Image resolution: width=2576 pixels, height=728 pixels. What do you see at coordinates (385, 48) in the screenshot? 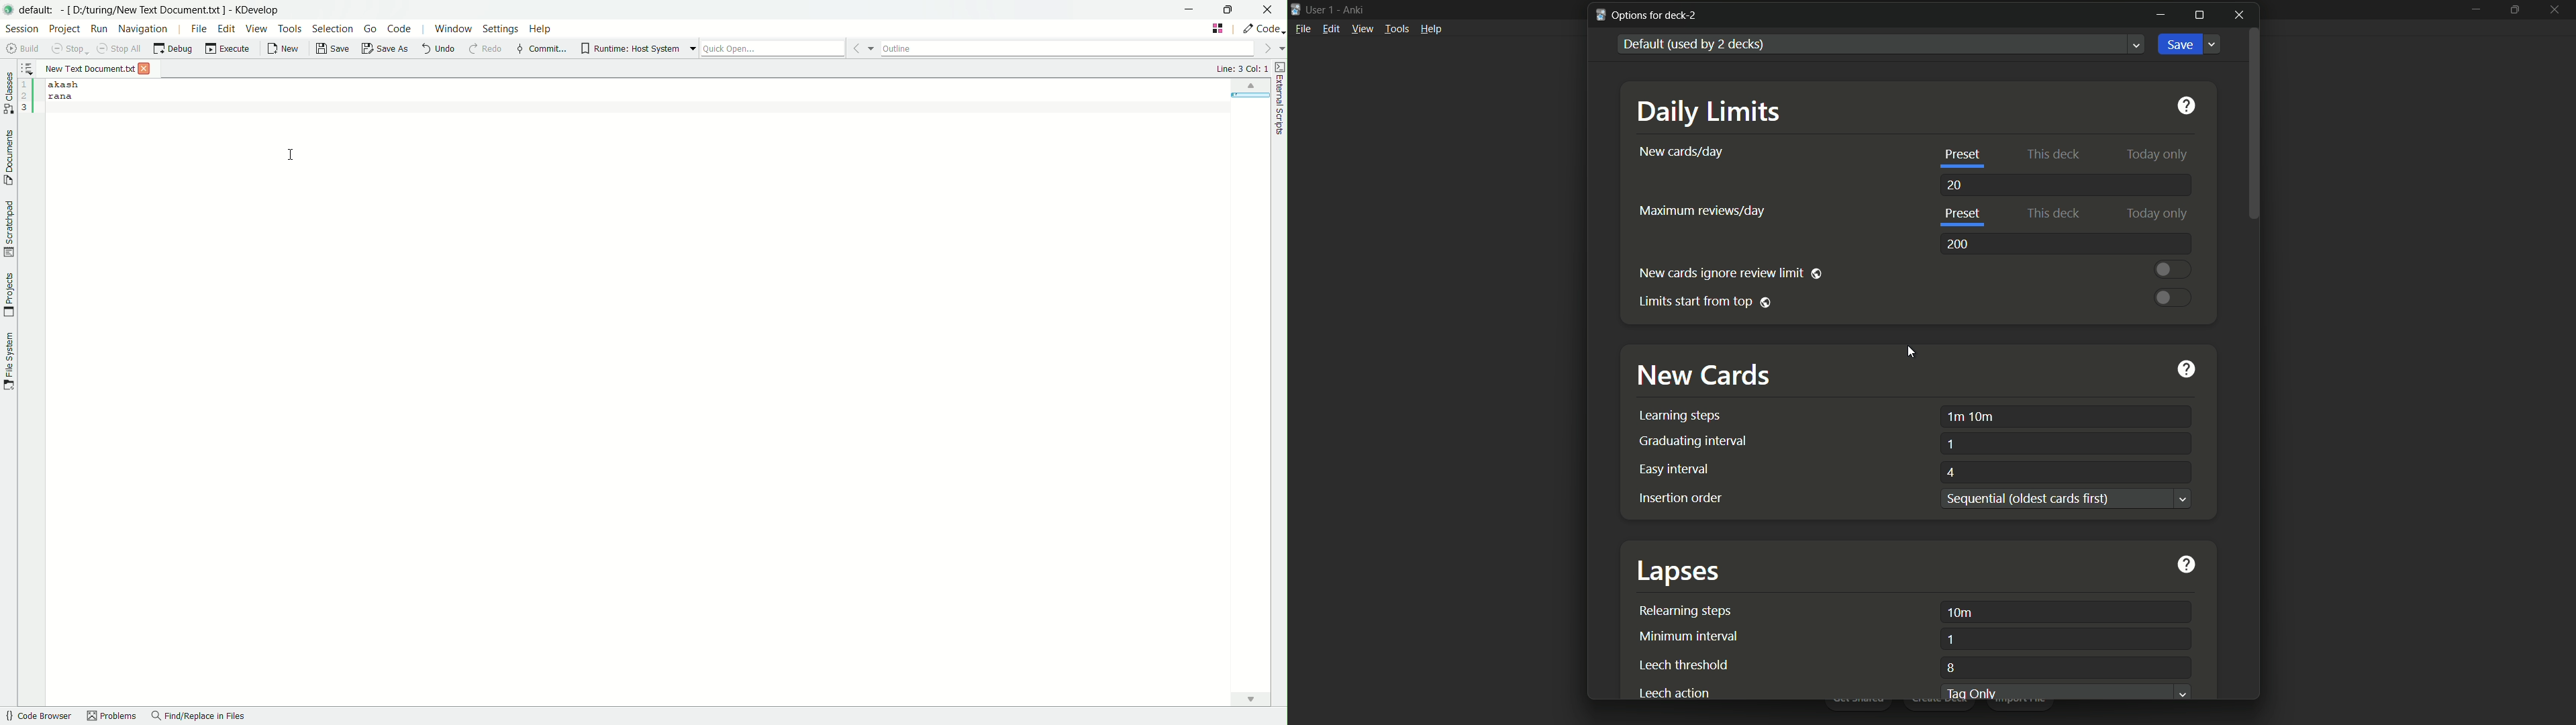
I see `save as` at bounding box center [385, 48].